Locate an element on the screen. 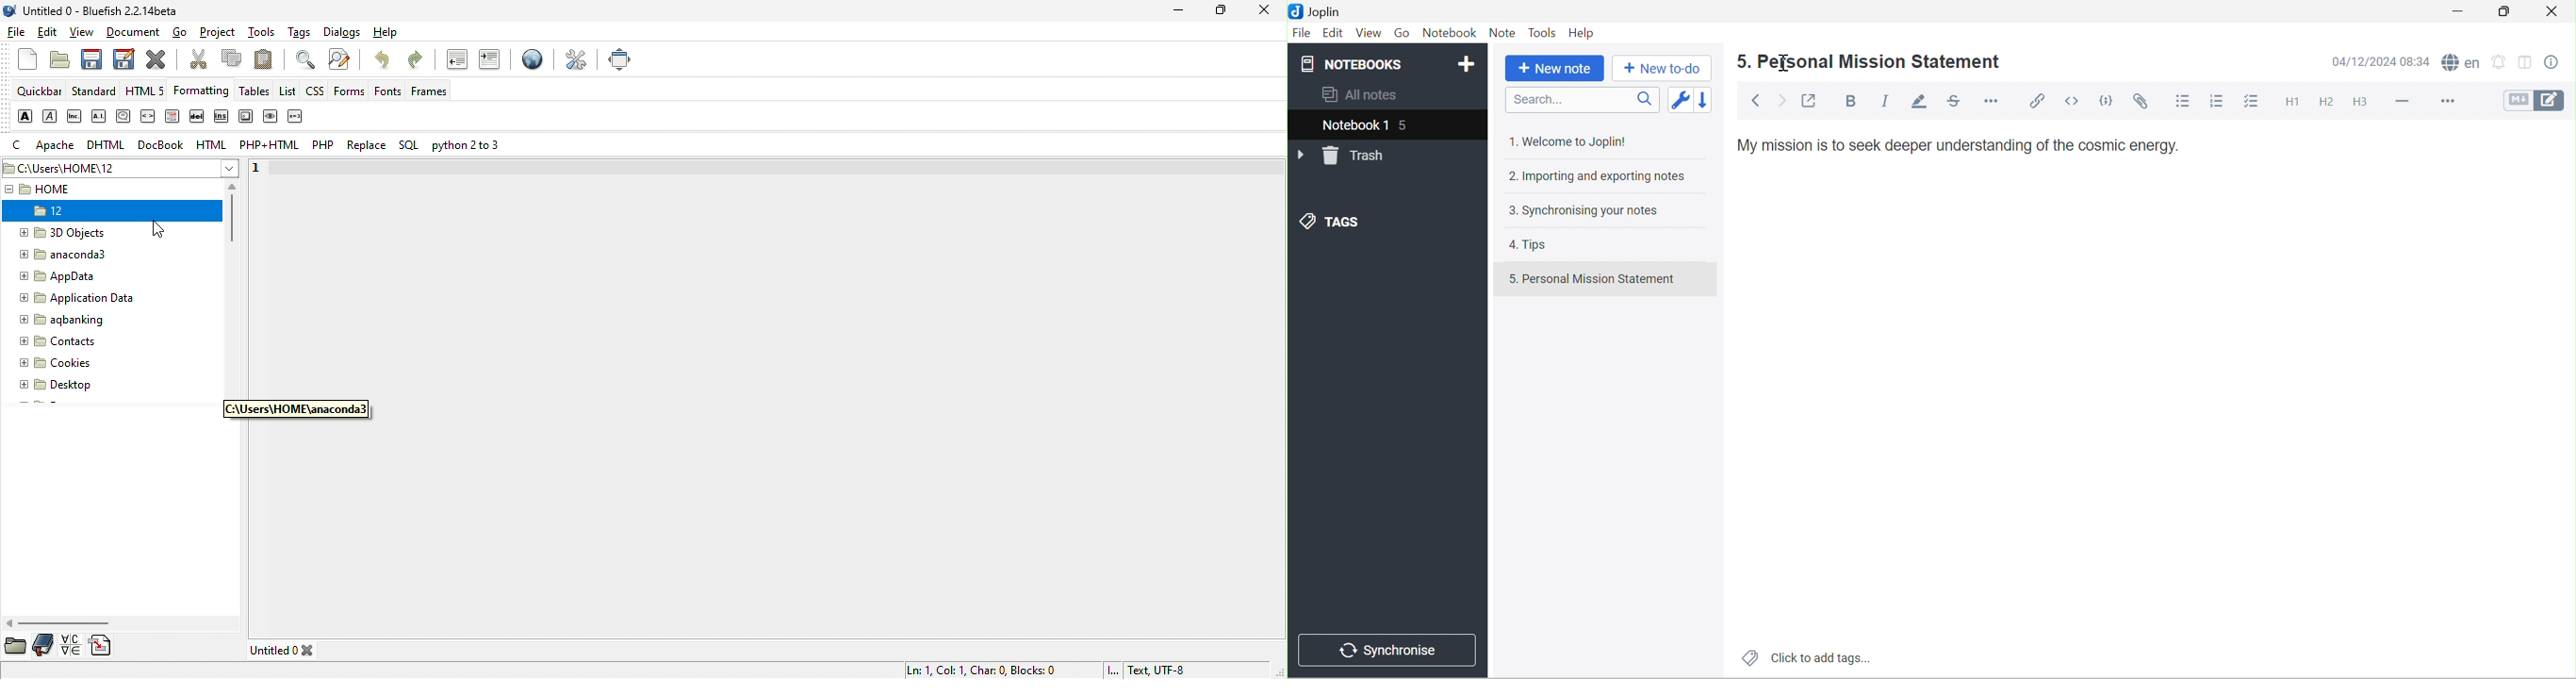 Image resolution: width=2576 pixels, height=700 pixels. Edit is located at coordinates (1333, 33).